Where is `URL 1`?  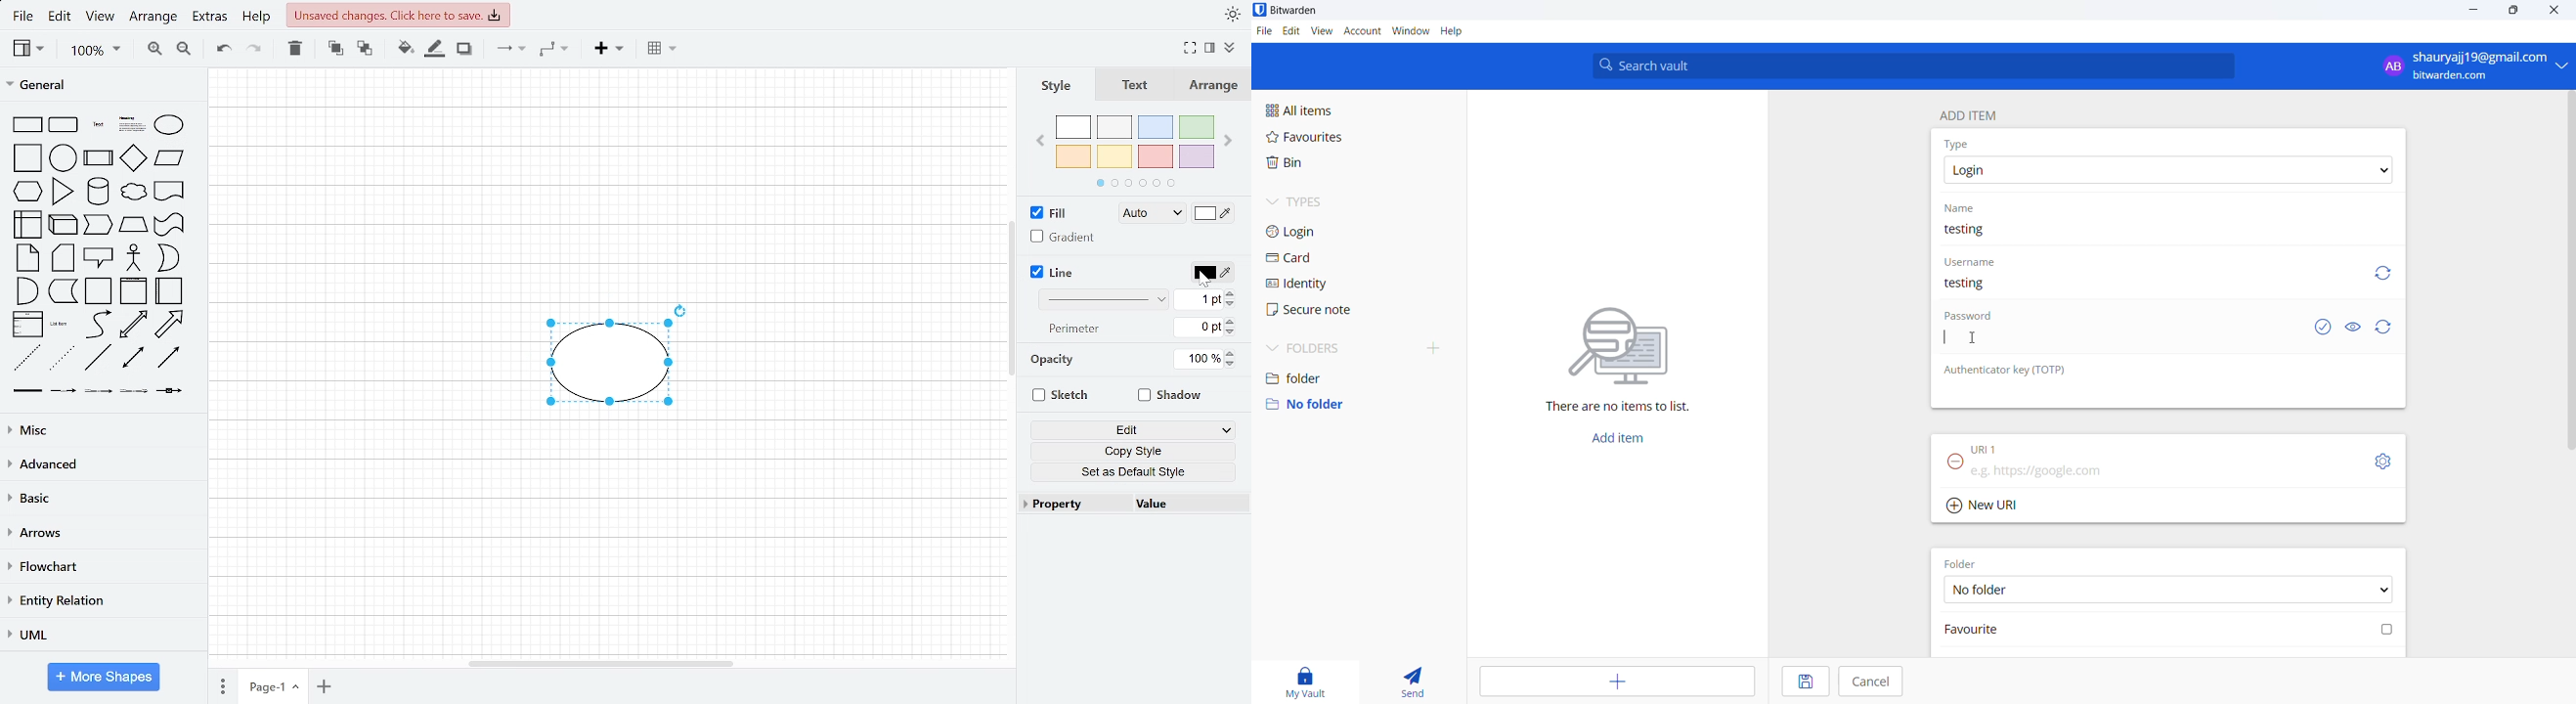
URL 1 is located at coordinates (2009, 448).